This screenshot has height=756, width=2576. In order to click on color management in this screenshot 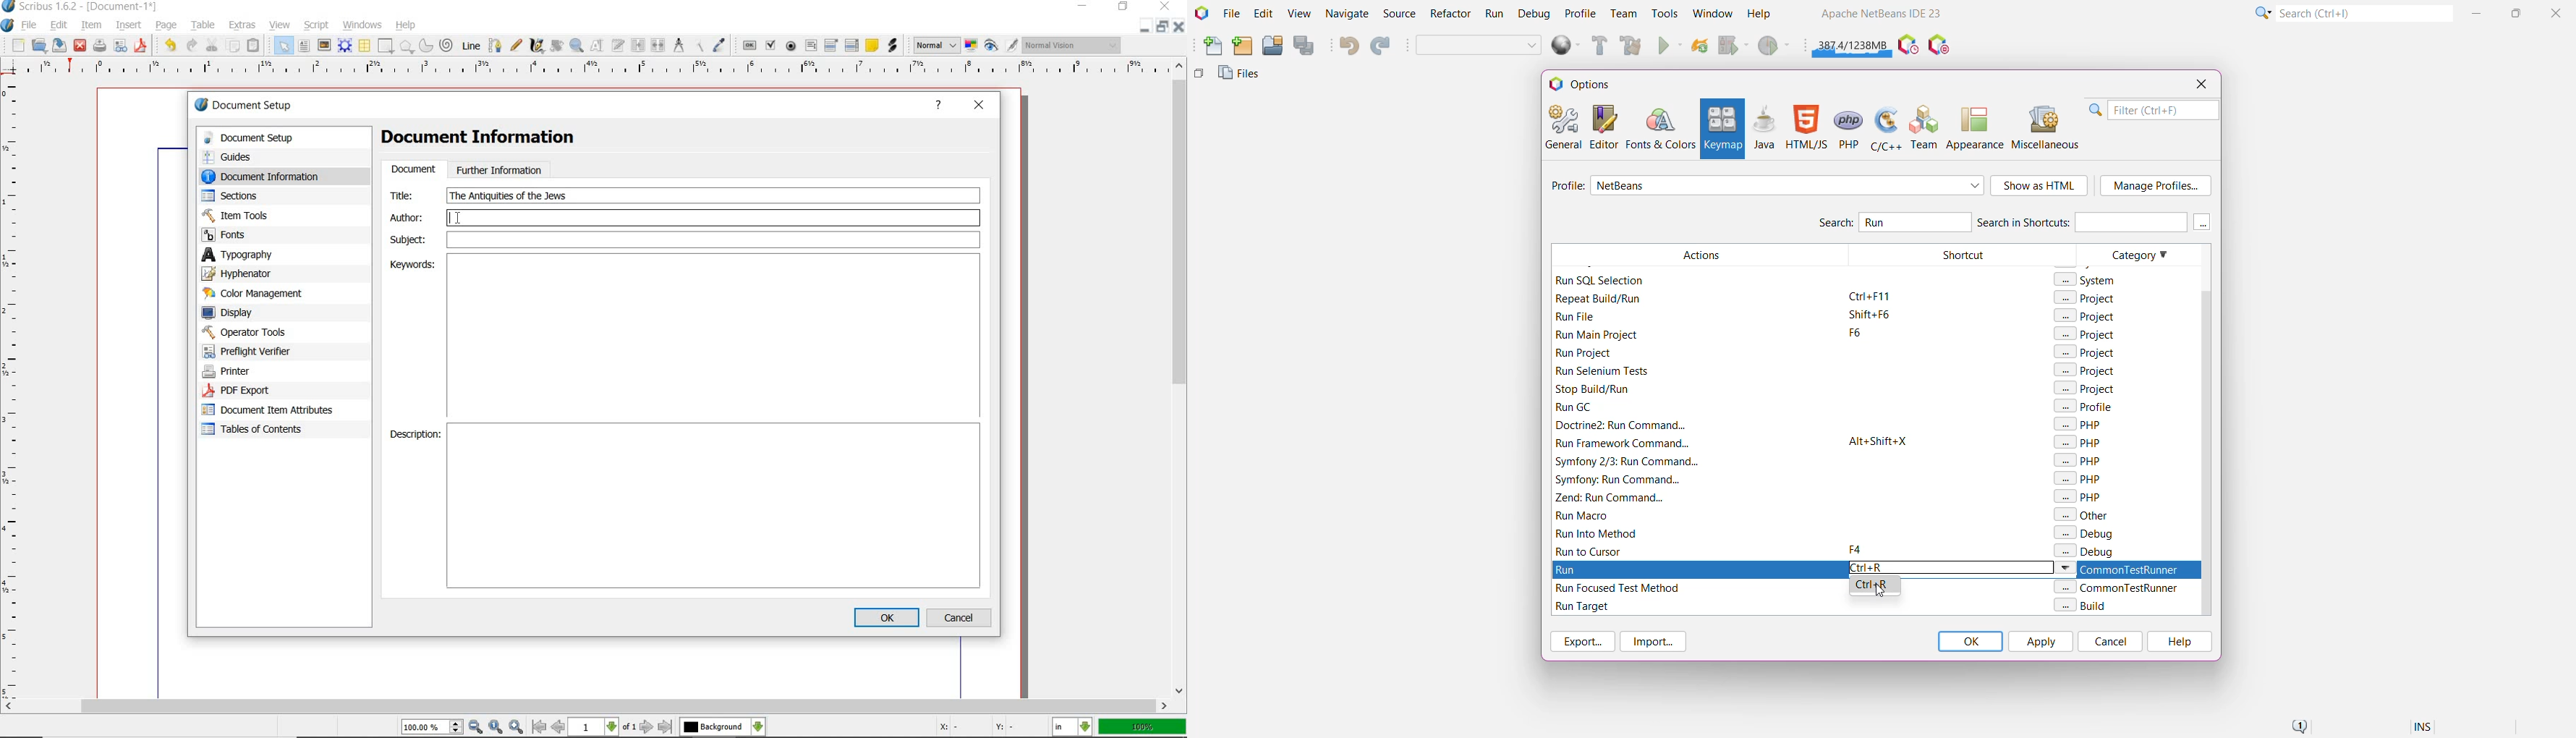, I will do `click(256, 293)`.